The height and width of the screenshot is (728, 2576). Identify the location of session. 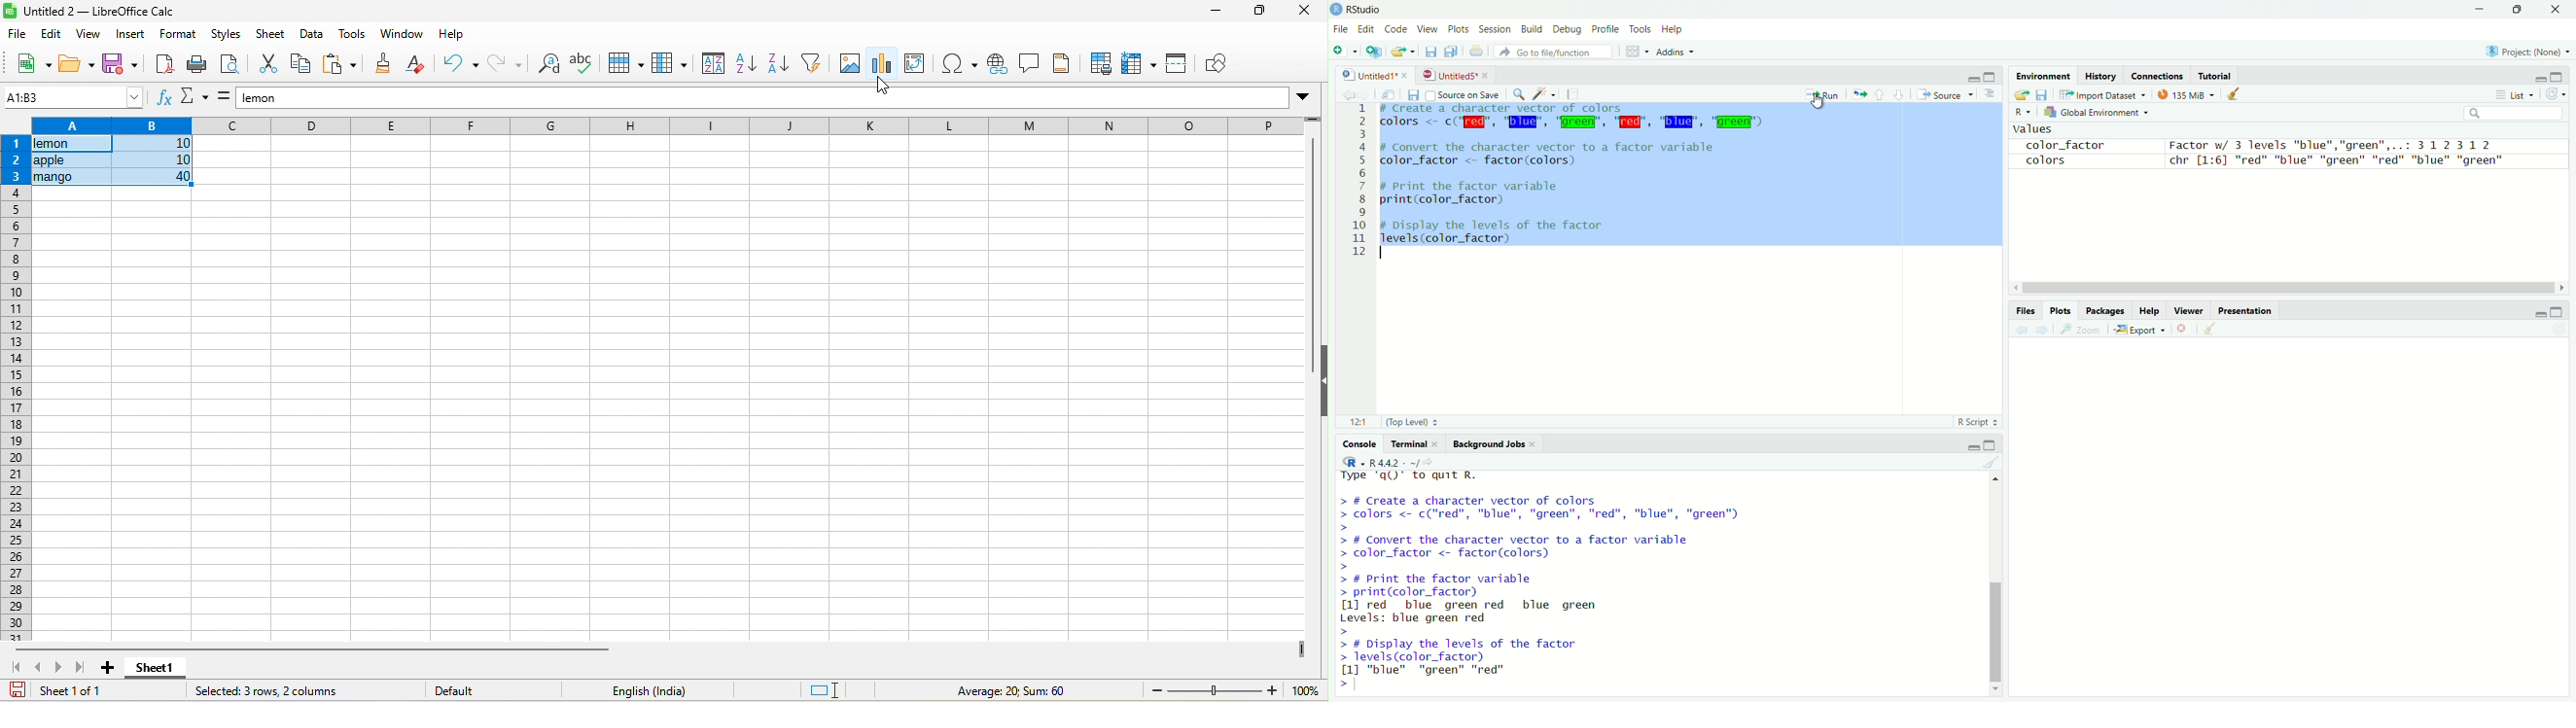
(1495, 29).